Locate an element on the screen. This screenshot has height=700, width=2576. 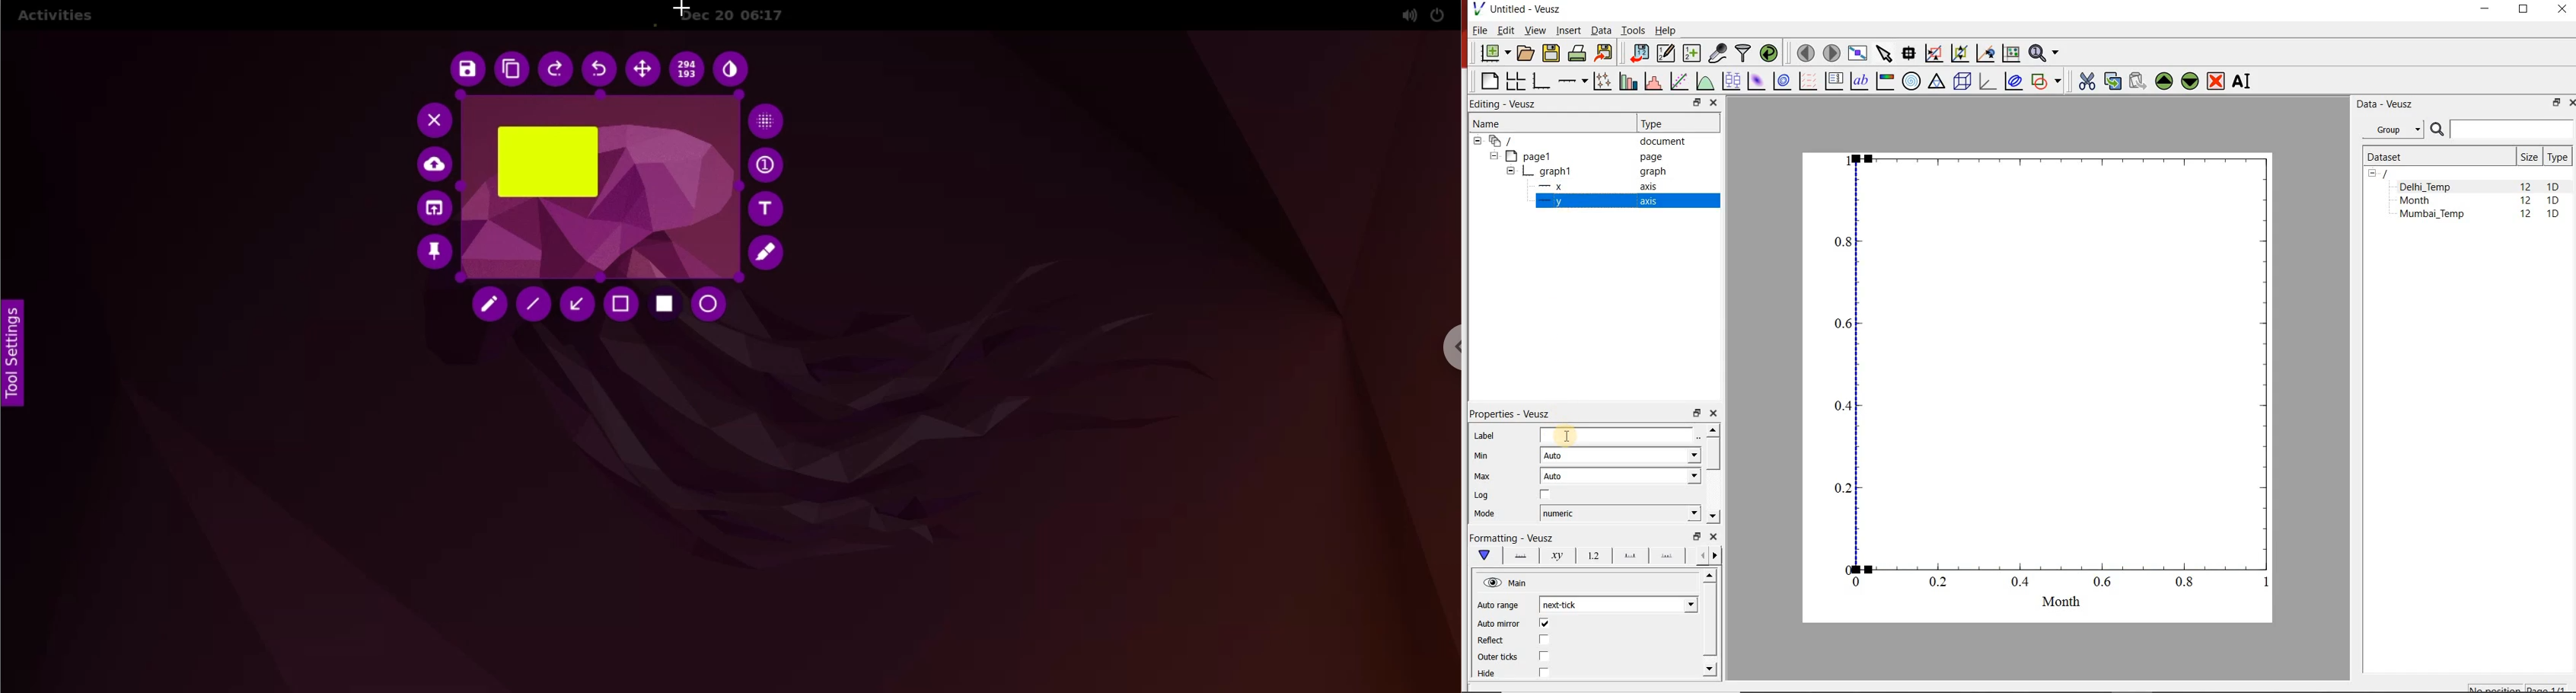
open a document is located at coordinates (1525, 54).